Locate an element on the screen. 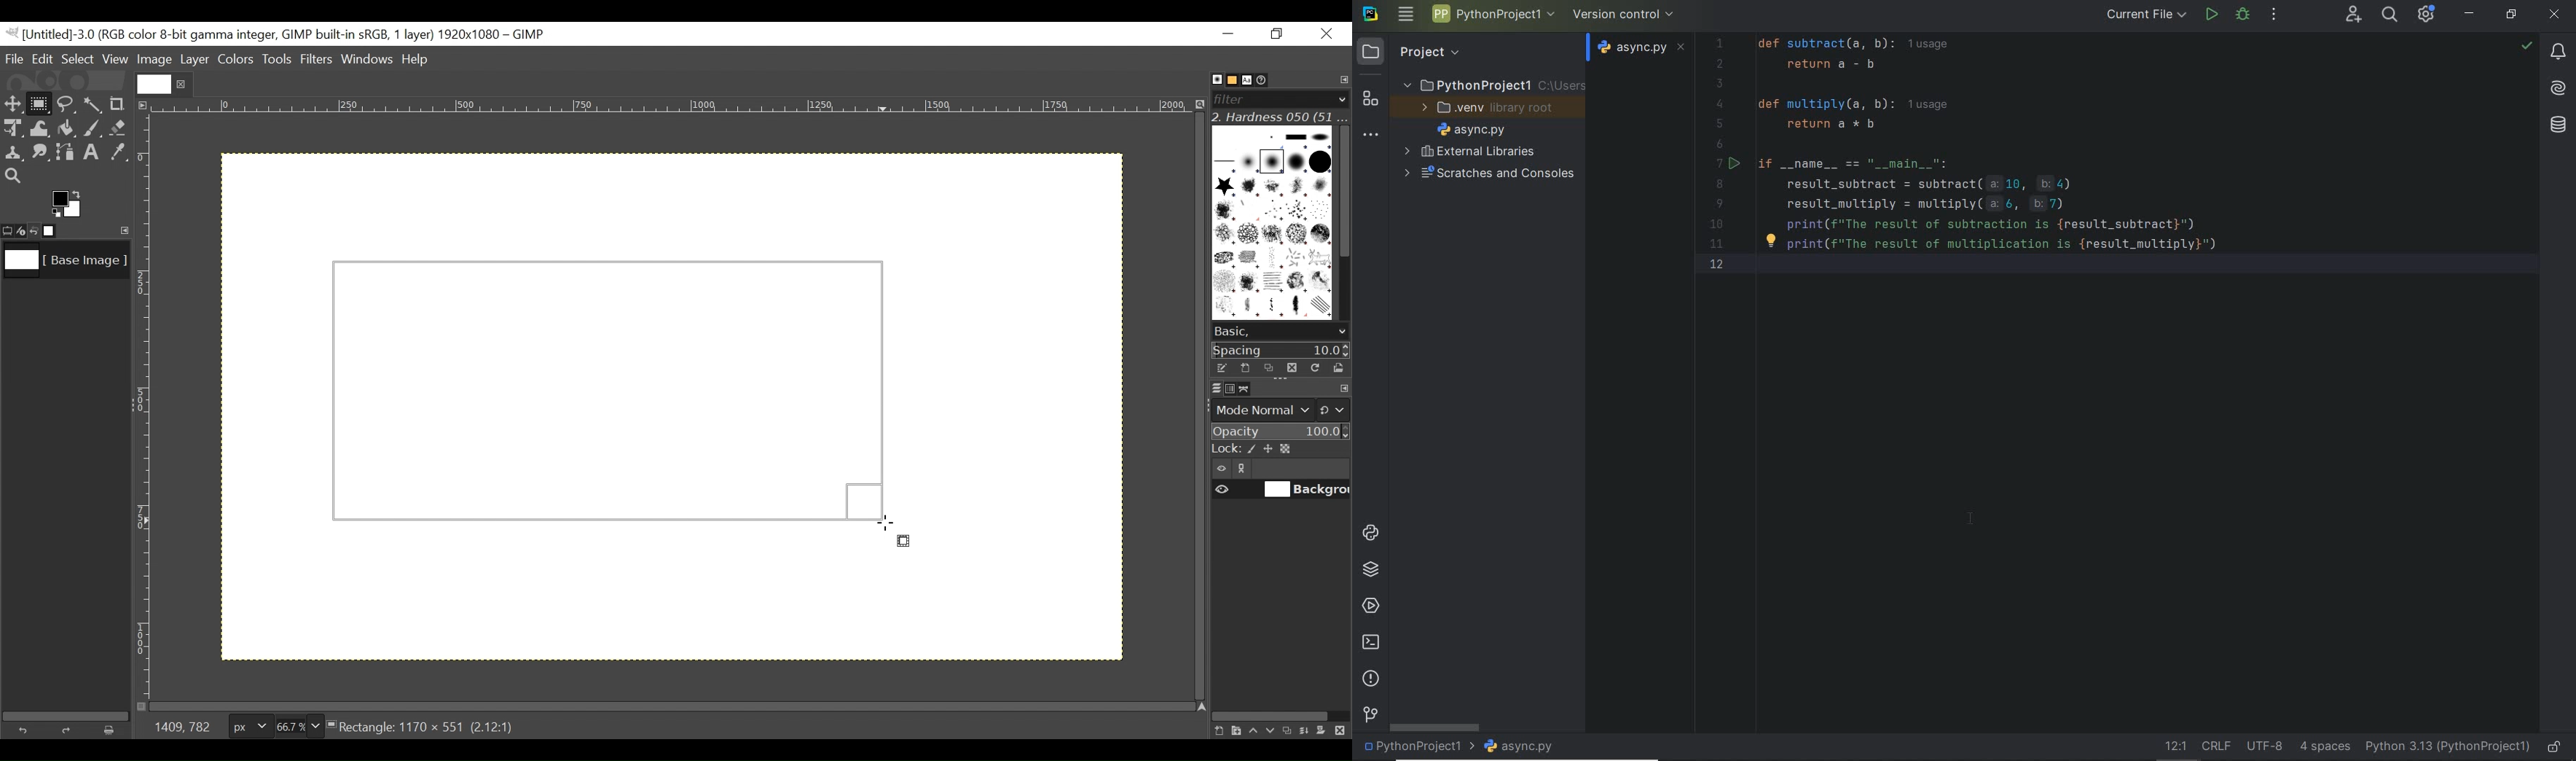 The image size is (2576, 784). Move tool is located at coordinates (12, 102).